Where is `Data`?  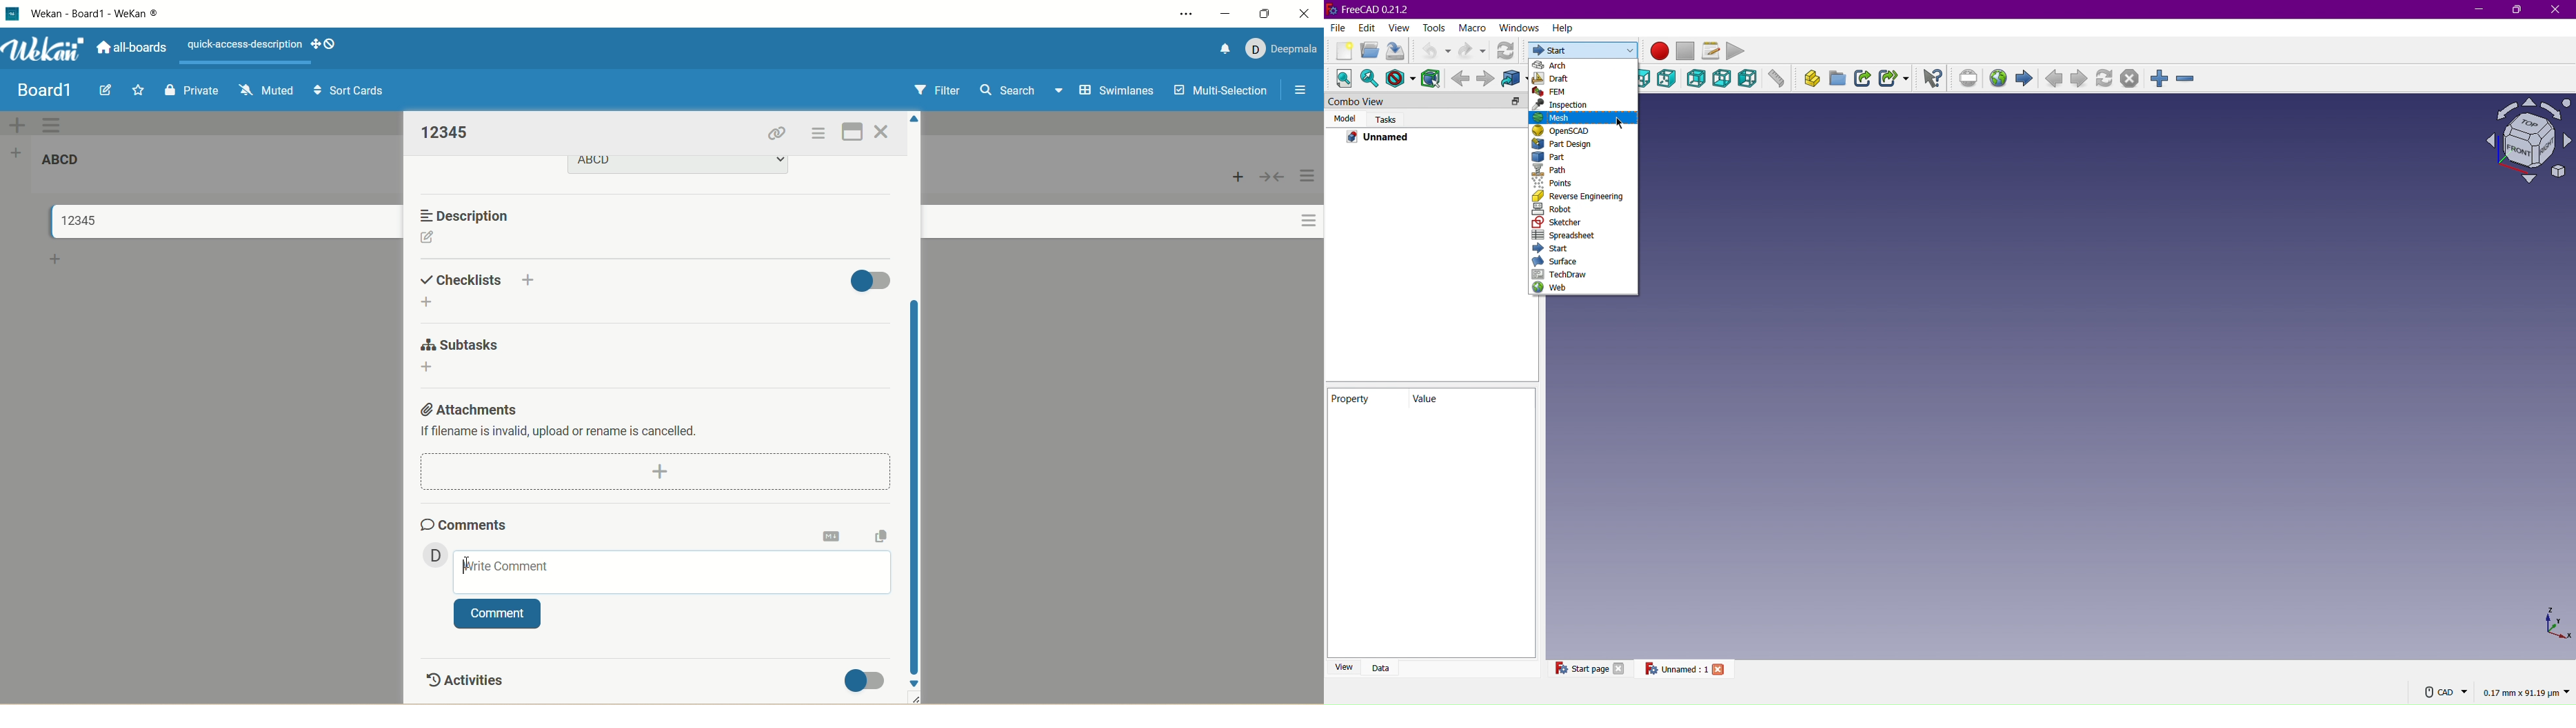
Data is located at coordinates (1386, 666).